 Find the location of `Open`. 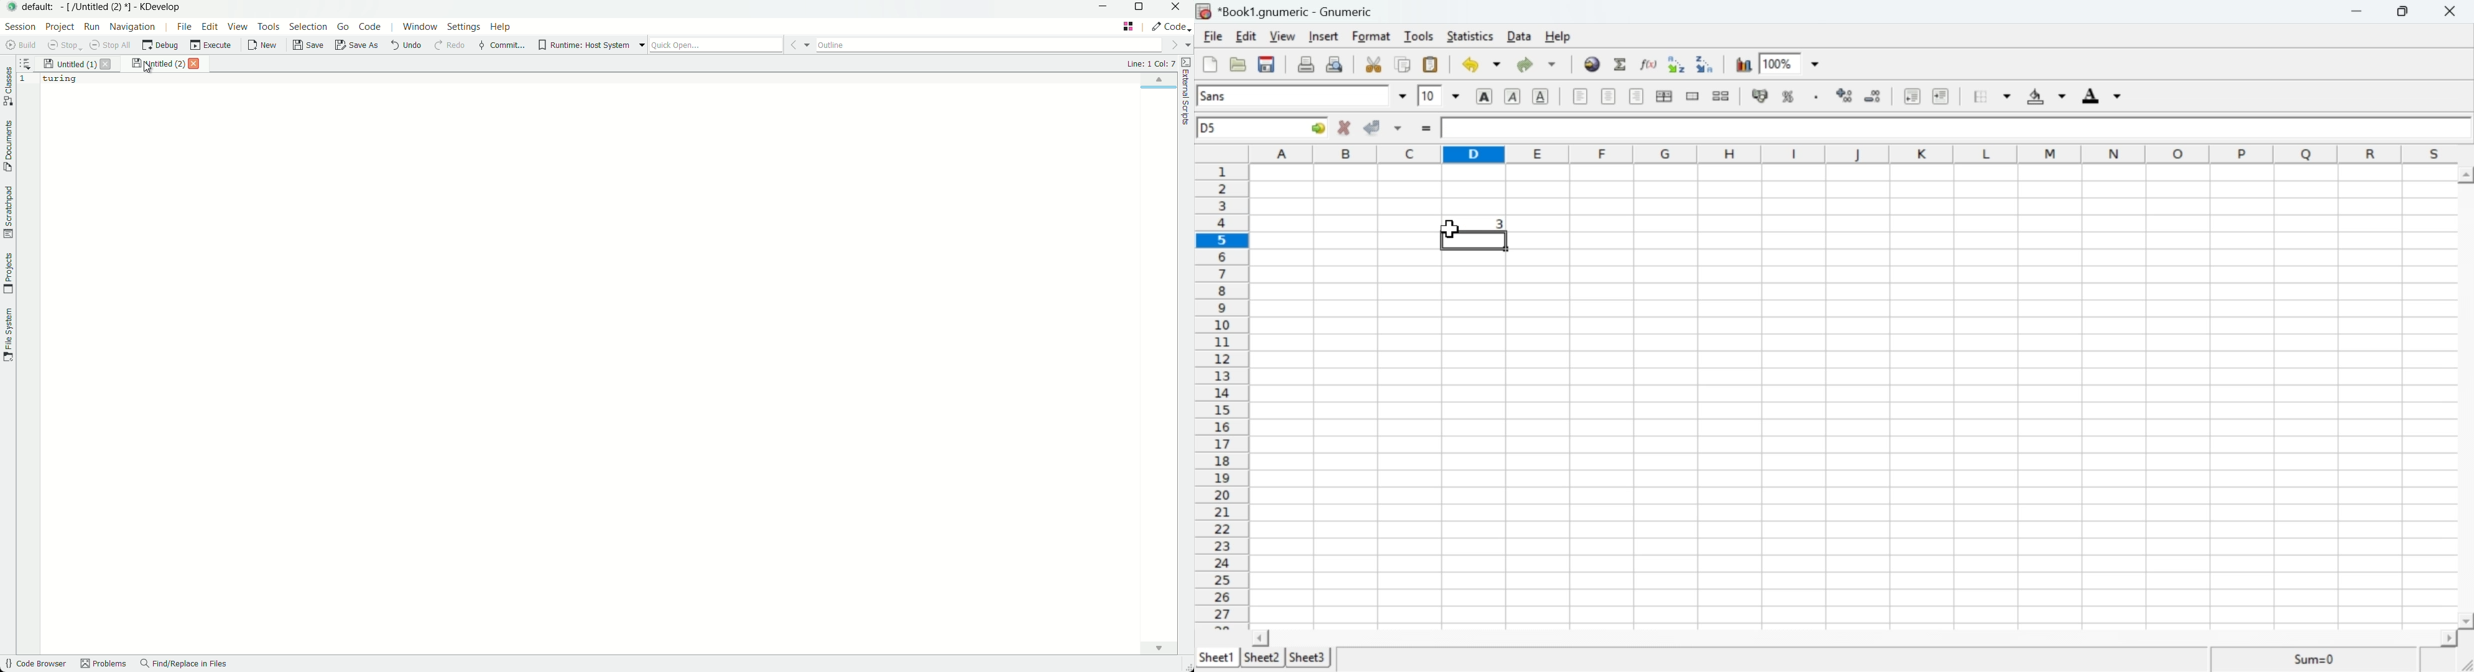

Open is located at coordinates (1239, 65).